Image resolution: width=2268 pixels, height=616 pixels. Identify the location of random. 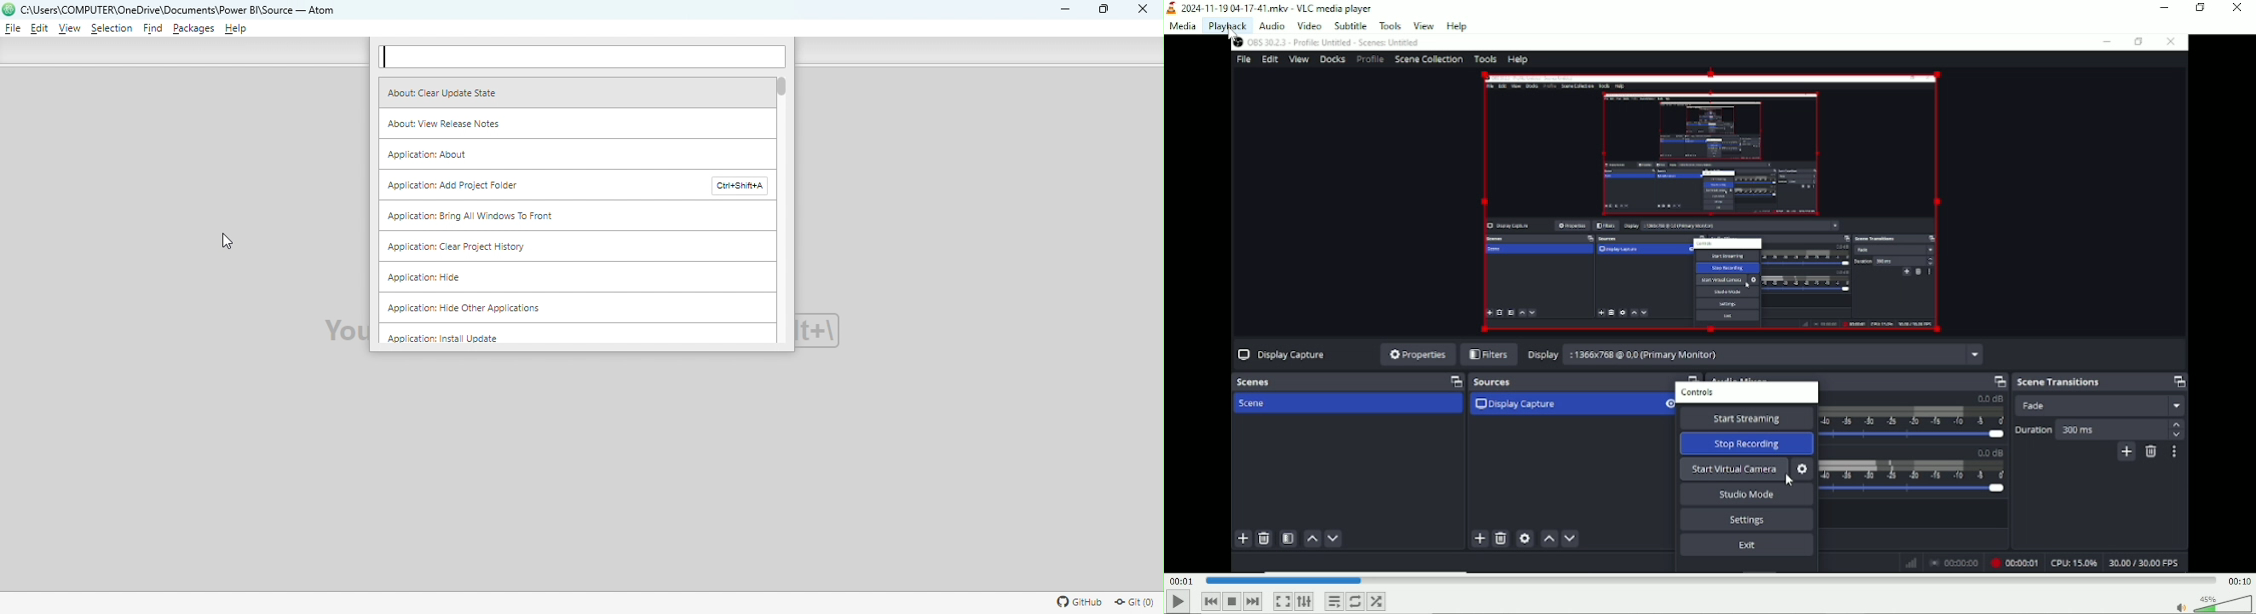
(1377, 601).